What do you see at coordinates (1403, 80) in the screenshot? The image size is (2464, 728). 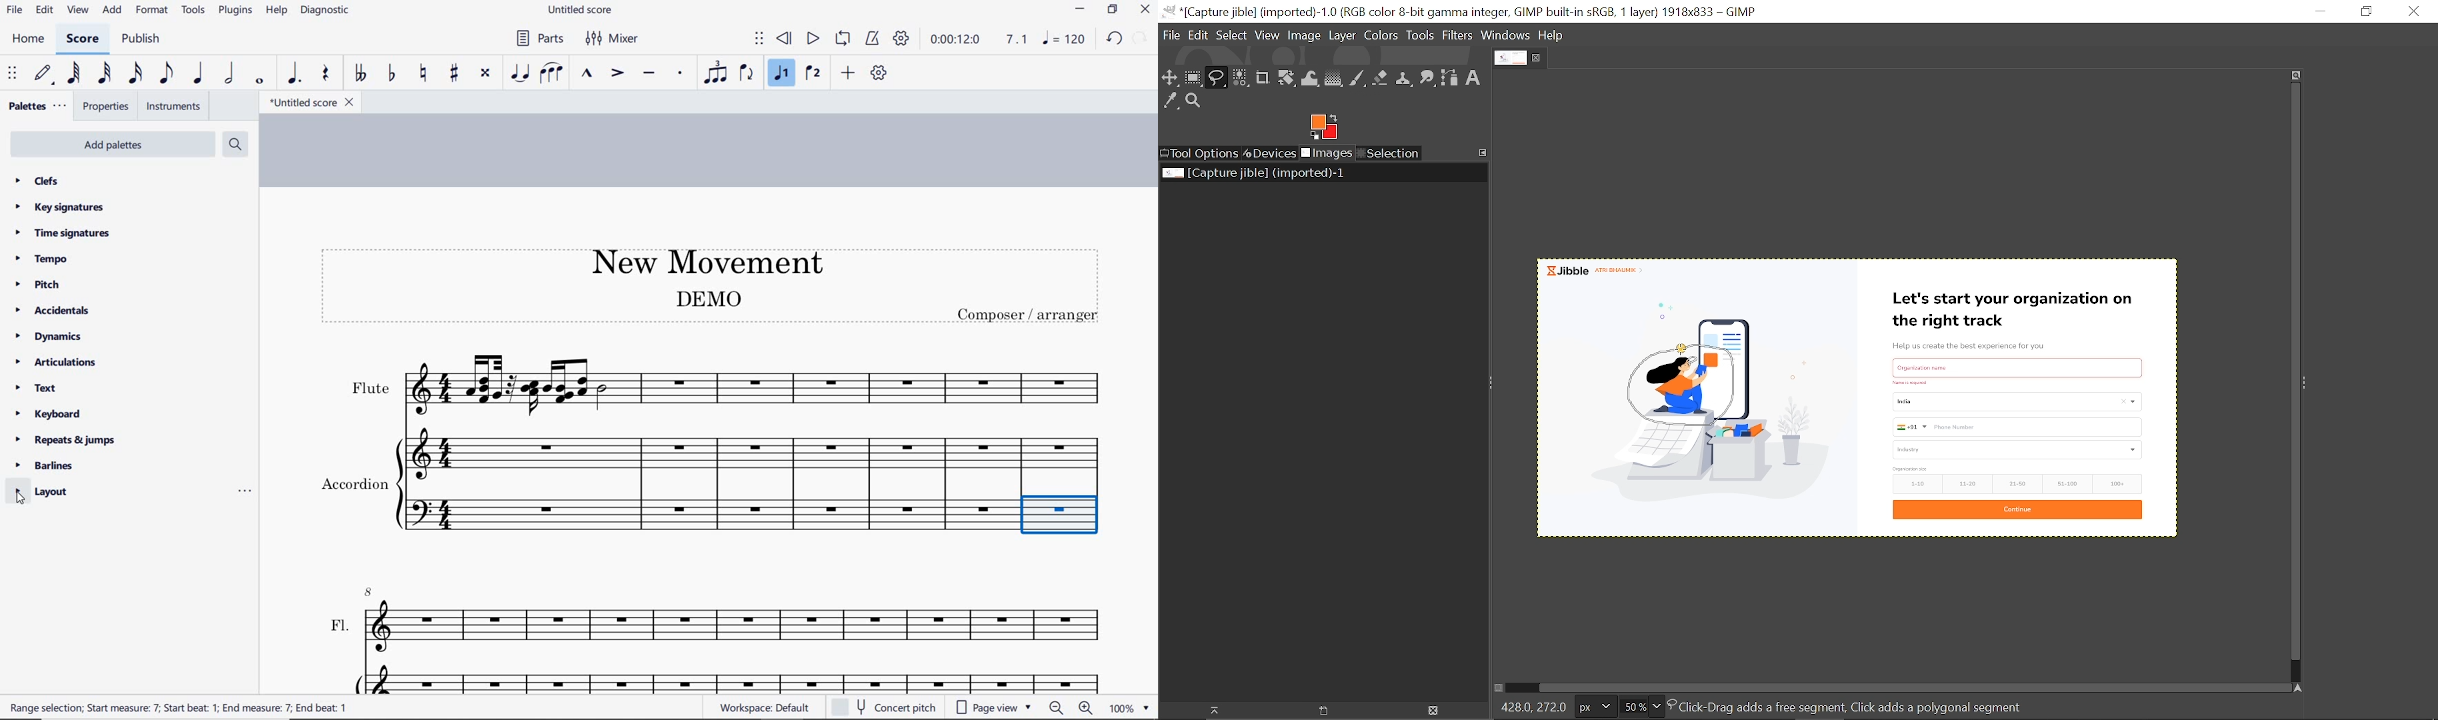 I see `Clone tool` at bounding box center [1403, 80].